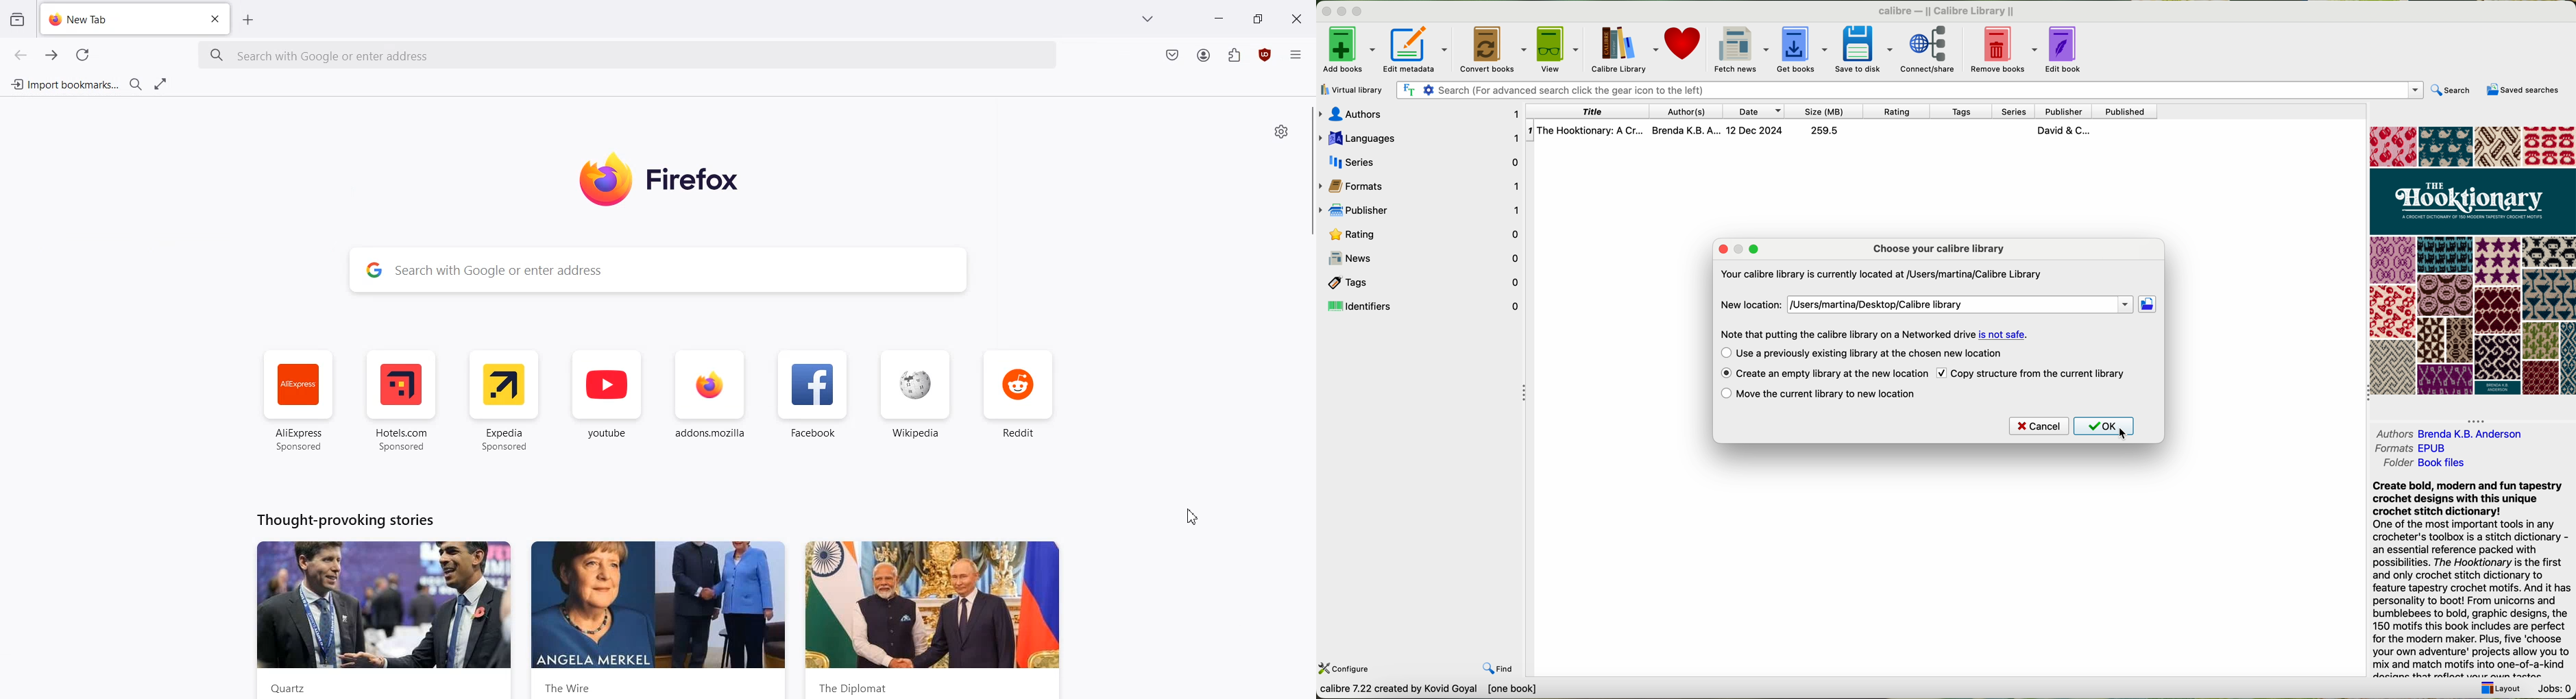  What do you see at coordinates (19, 54) in the screenshot?
I see `Go Back one page ` at bounding box center [19, 54].